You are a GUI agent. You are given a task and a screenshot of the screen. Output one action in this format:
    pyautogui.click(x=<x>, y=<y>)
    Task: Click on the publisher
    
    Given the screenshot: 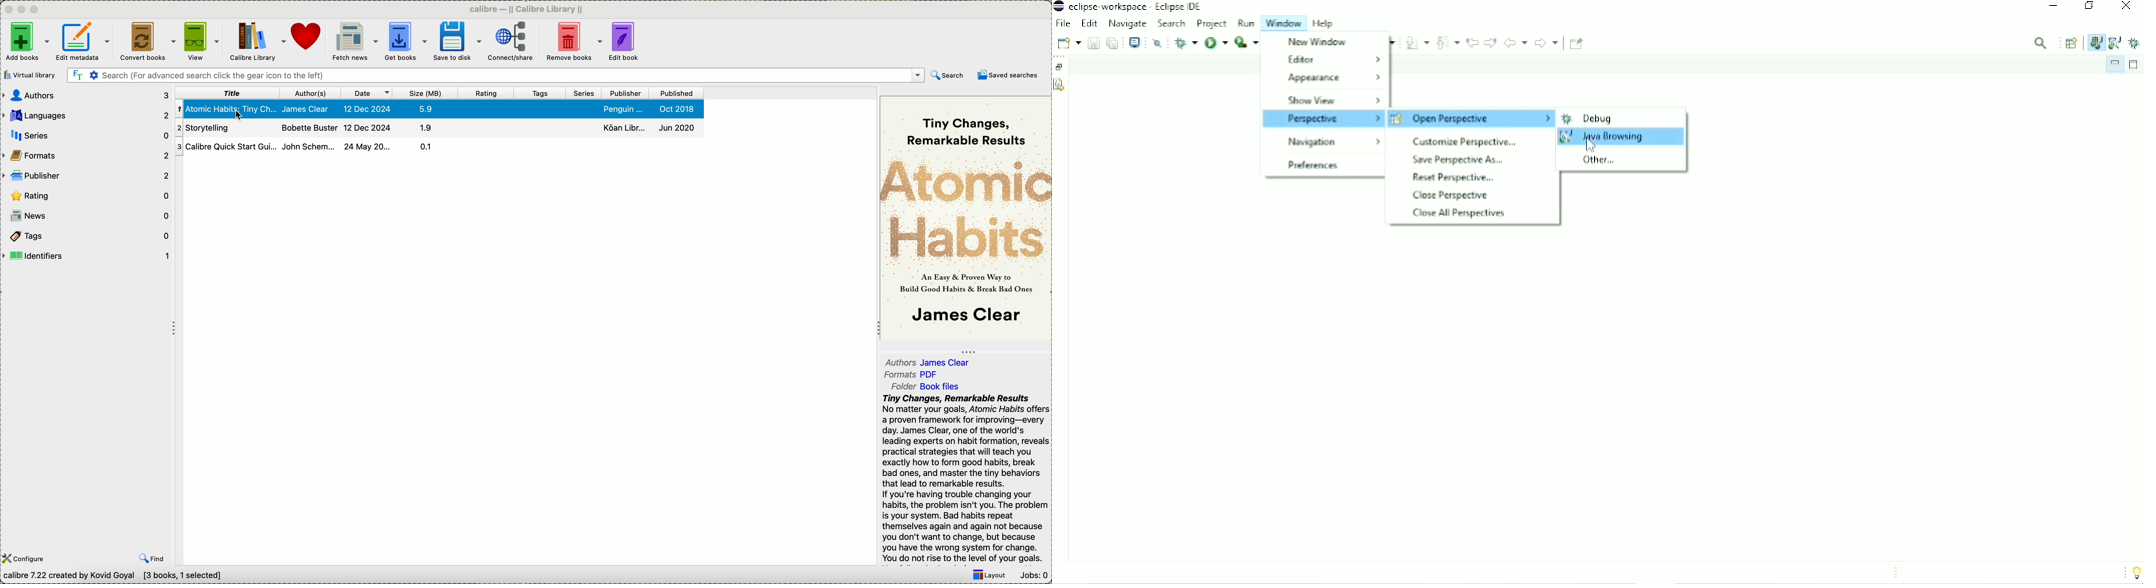 What is the action you would take?
    pyautogui.click(x=628, y=93)
    